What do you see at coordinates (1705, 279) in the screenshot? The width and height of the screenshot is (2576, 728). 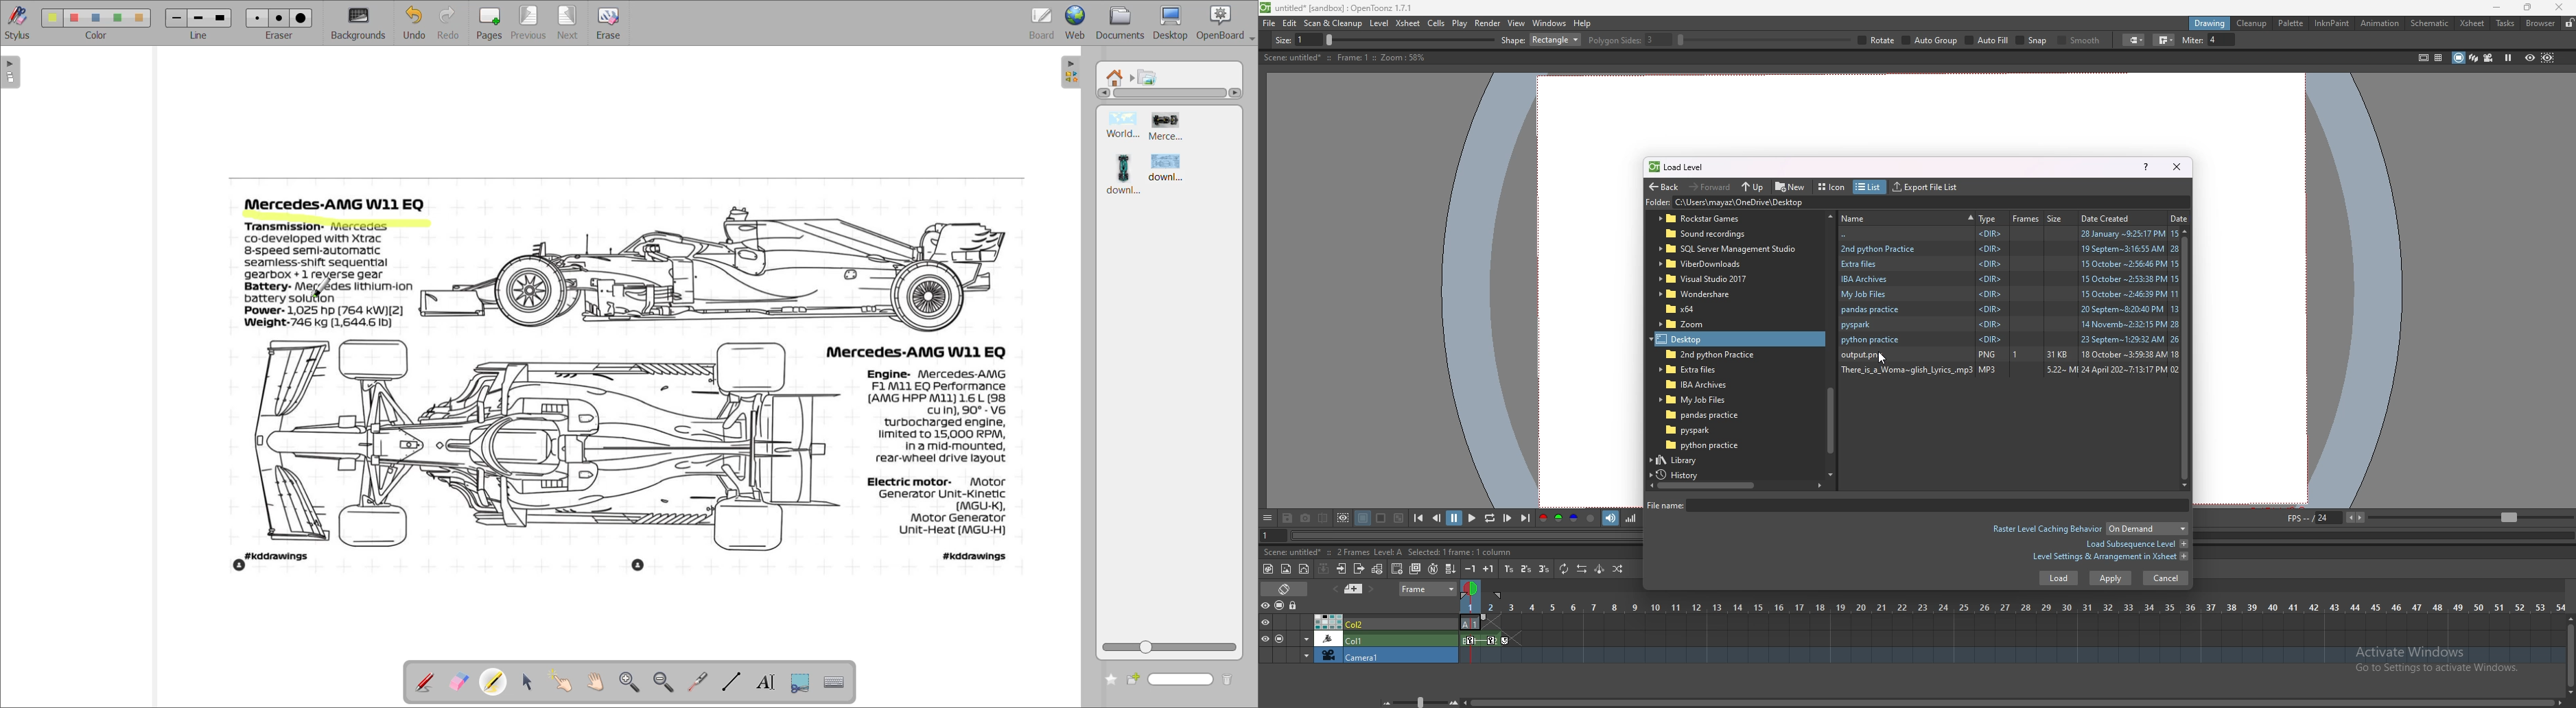 I see `folder` at bounding box center [1705, 279].